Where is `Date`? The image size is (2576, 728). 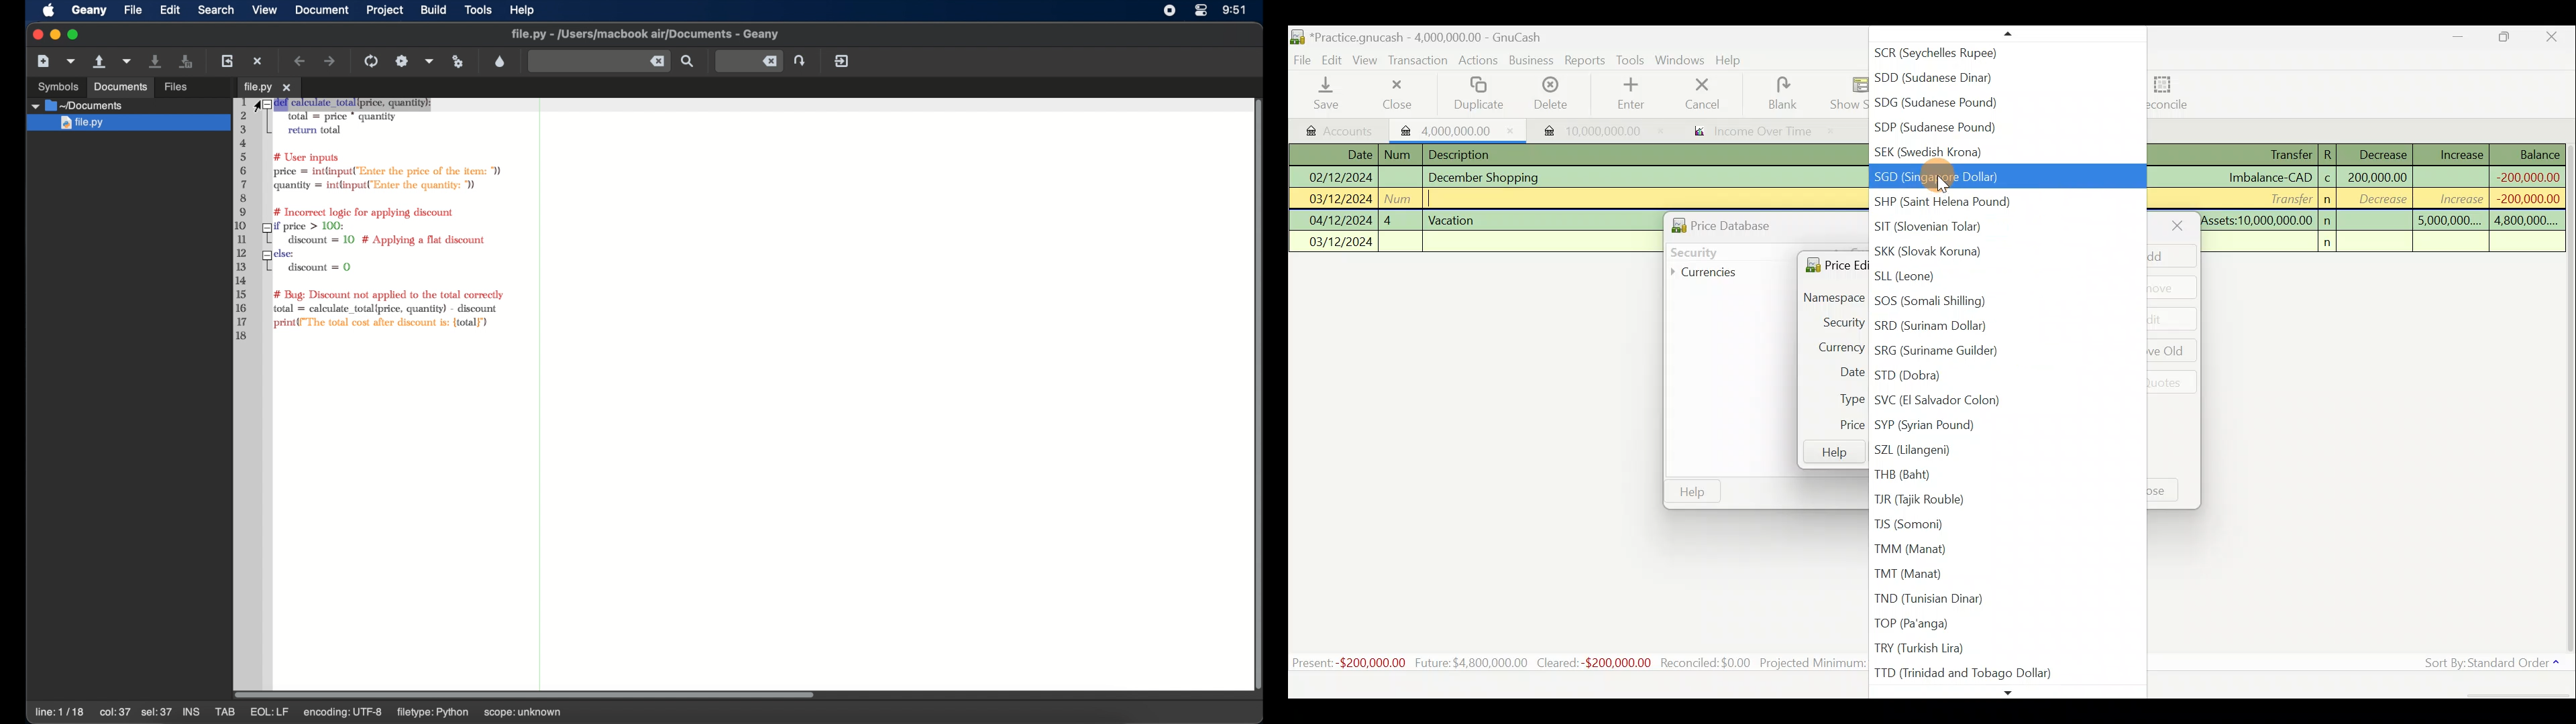 Date is located at coordinates (1844, 373).